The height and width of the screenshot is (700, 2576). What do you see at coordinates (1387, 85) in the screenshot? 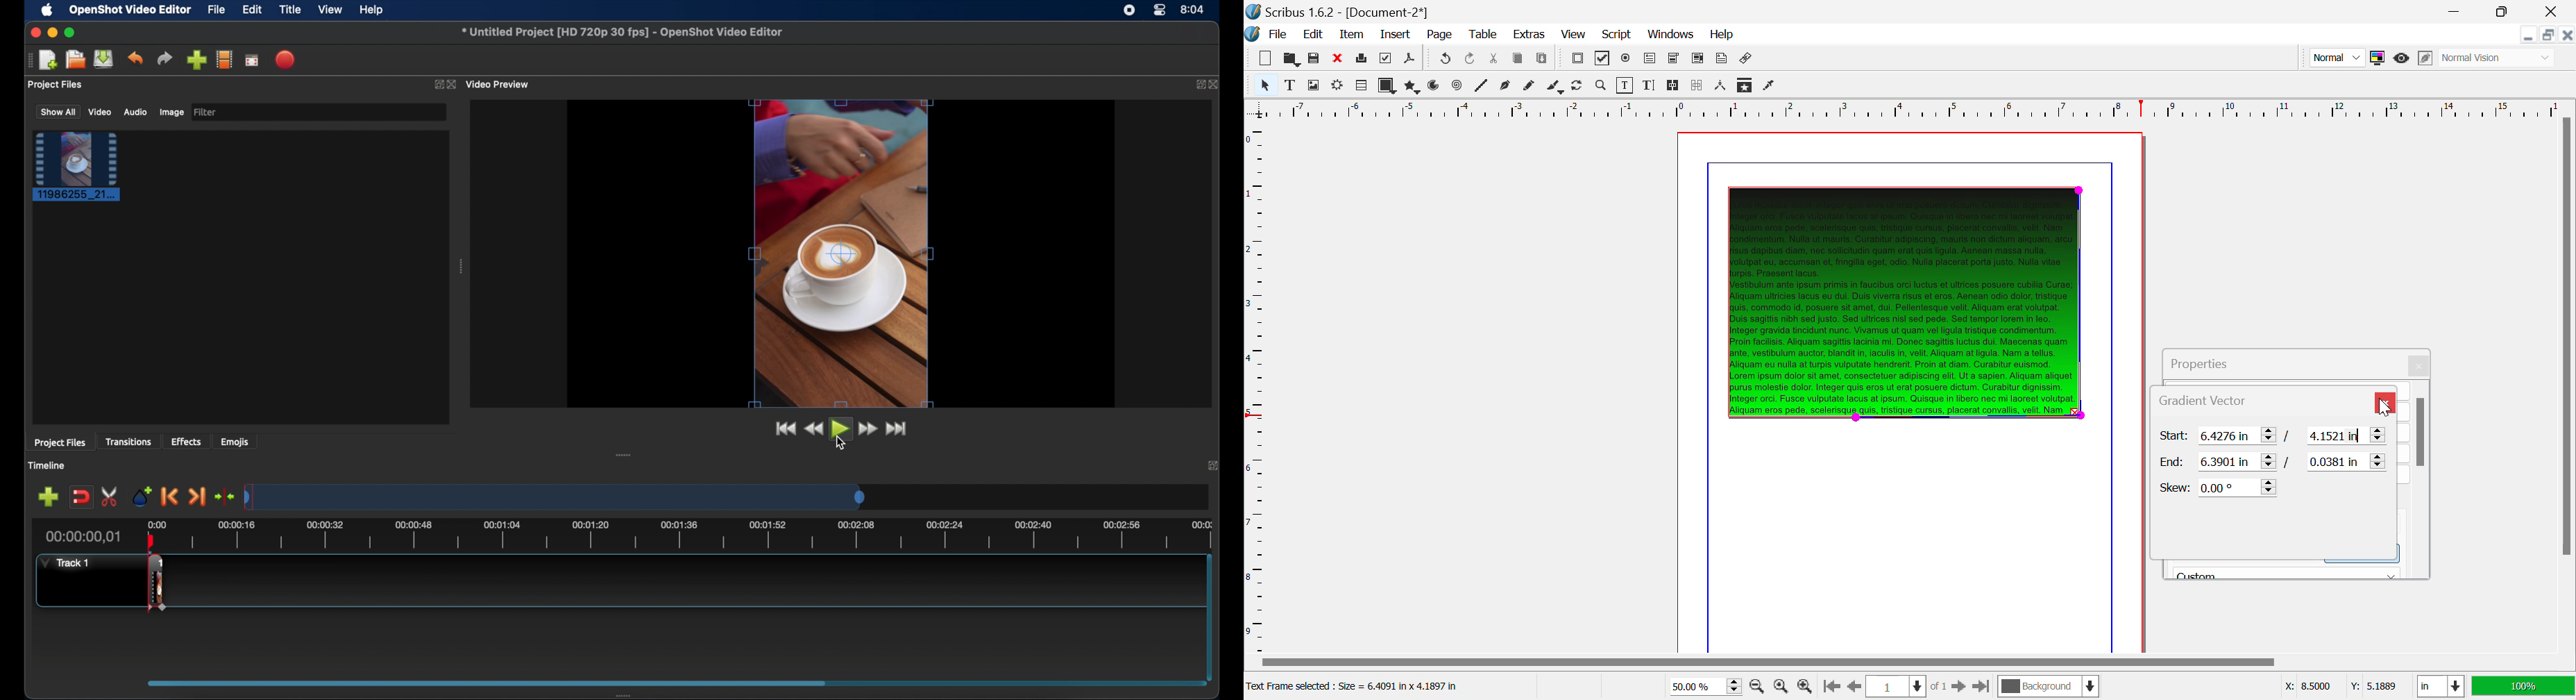
I see `Shapes` at bounding box center [1387, 85].